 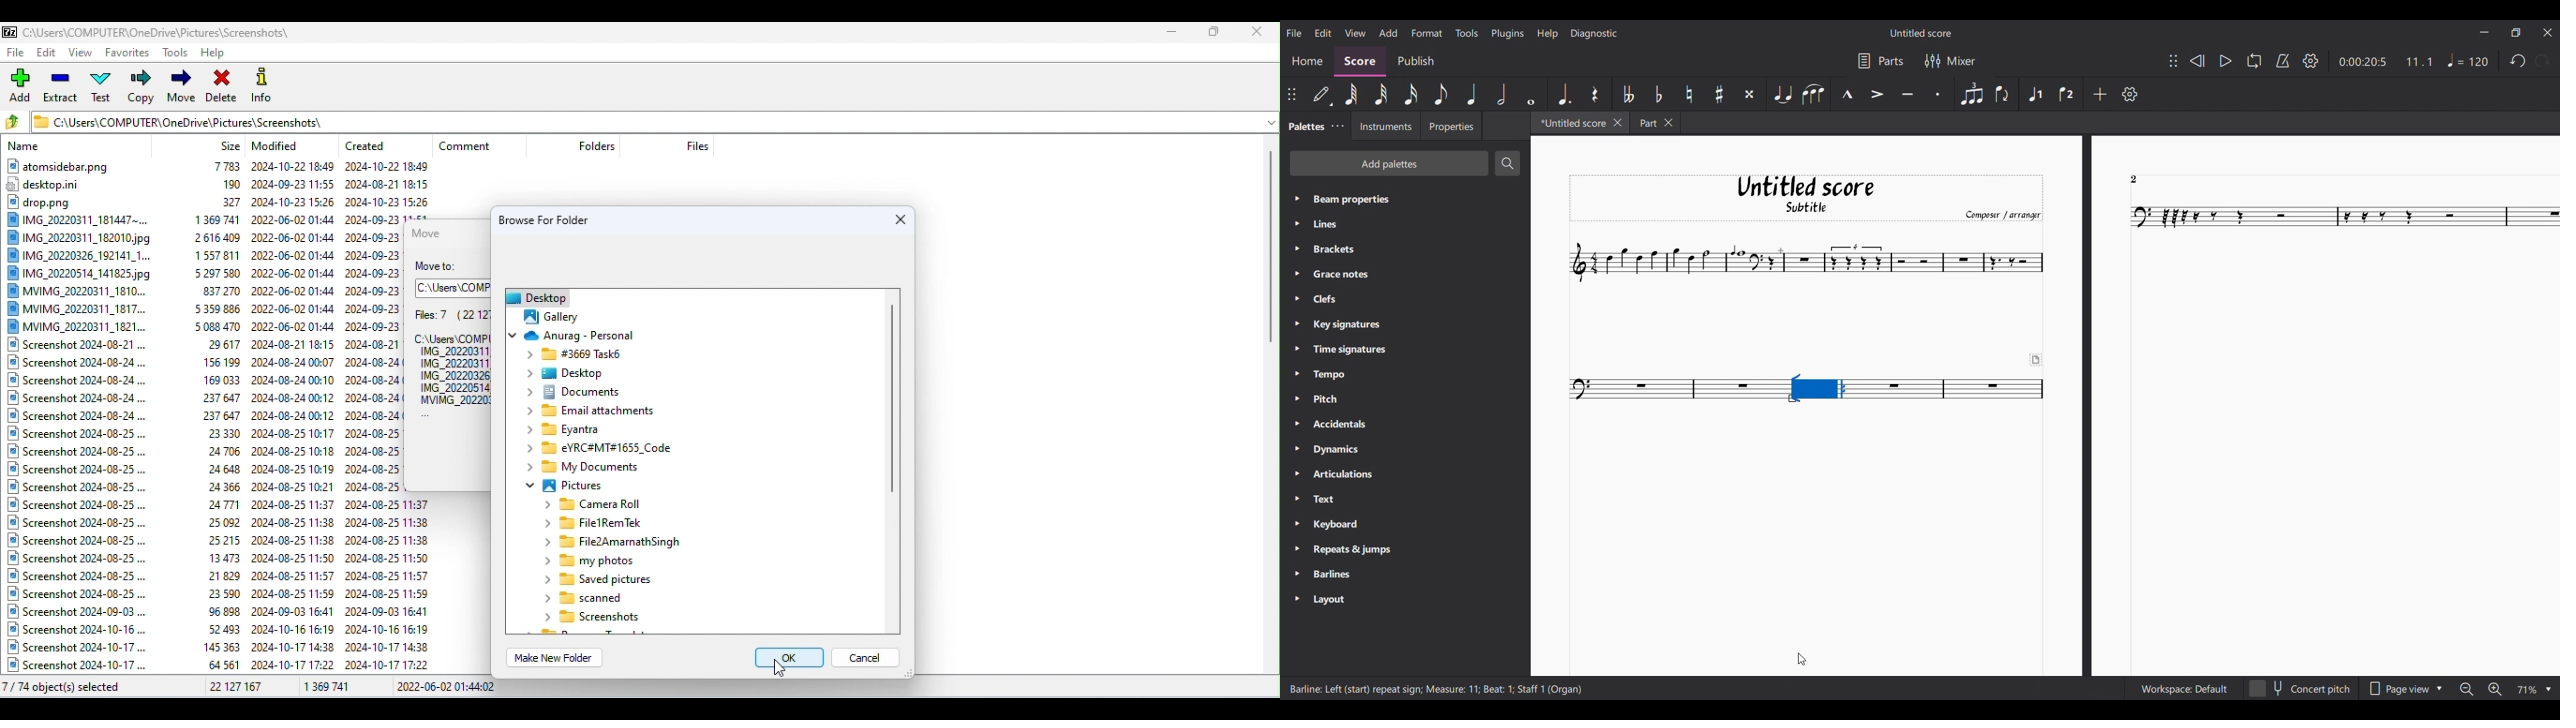 What do you see at coordinates (1878, 93) in the screenshot?
I see `Accent` at bounding box center [1878, 93].